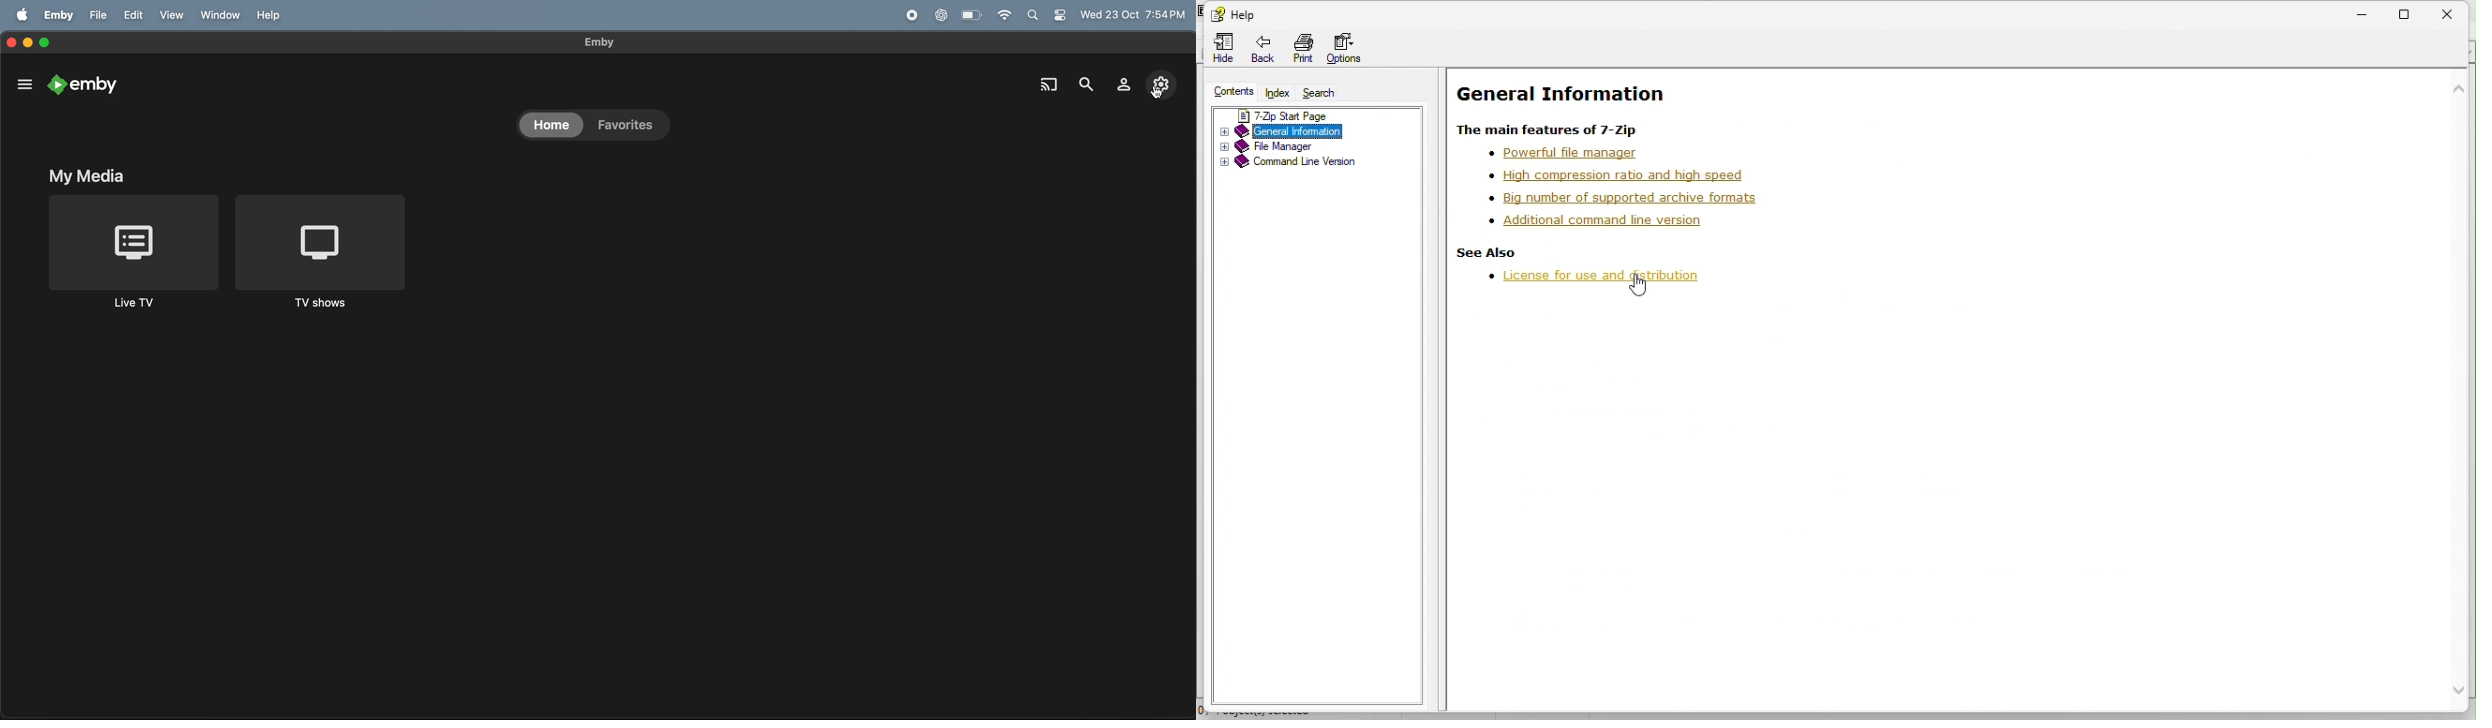 The width and height of the screenshot is (2492, 728). I want to click on cursor, so click(1155, 100).